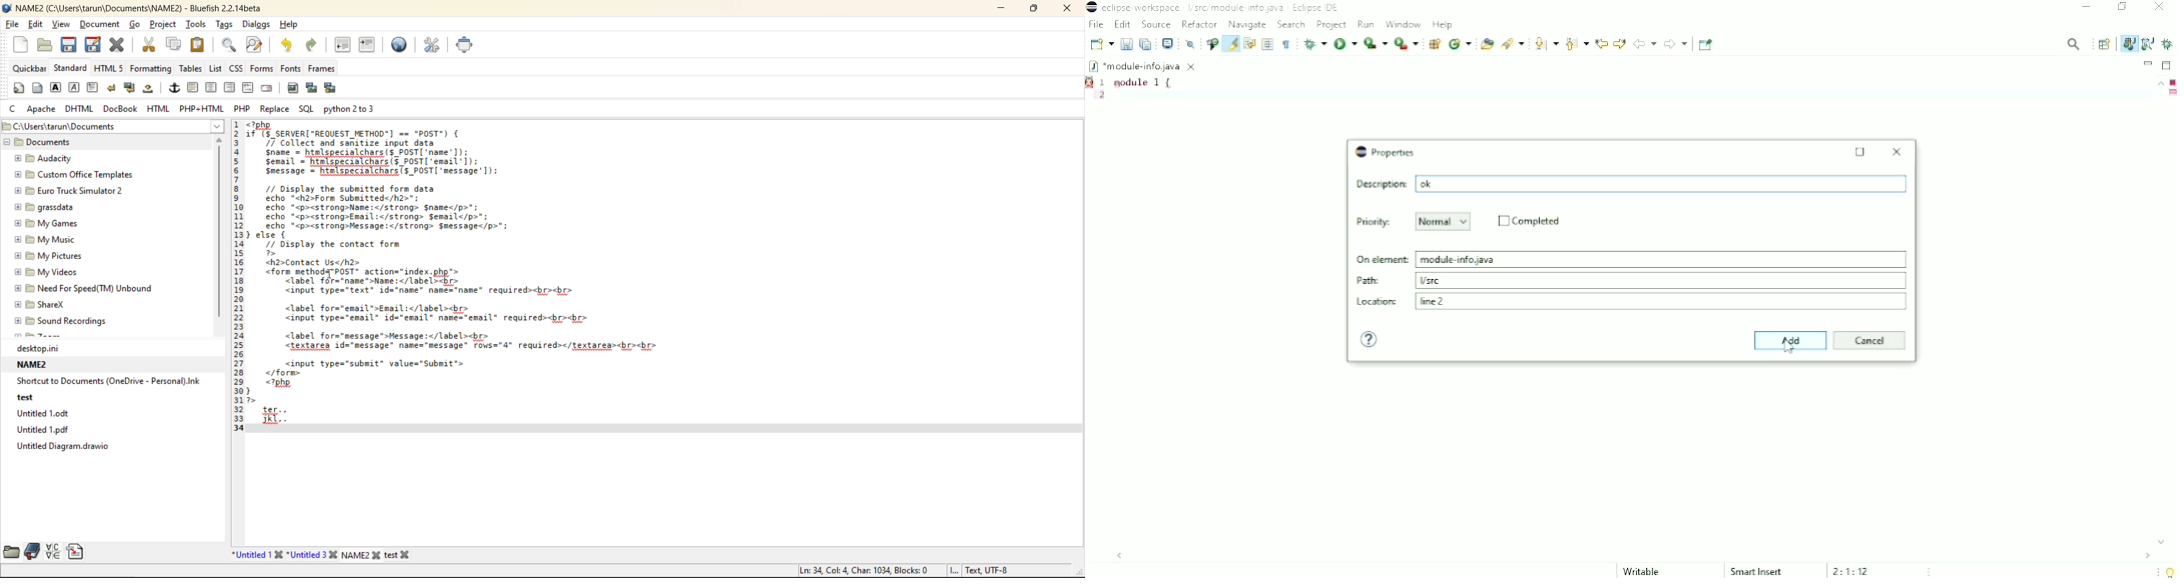 This screenshot has width=2184, height=588. I want to click on save as, so click(96, 44).